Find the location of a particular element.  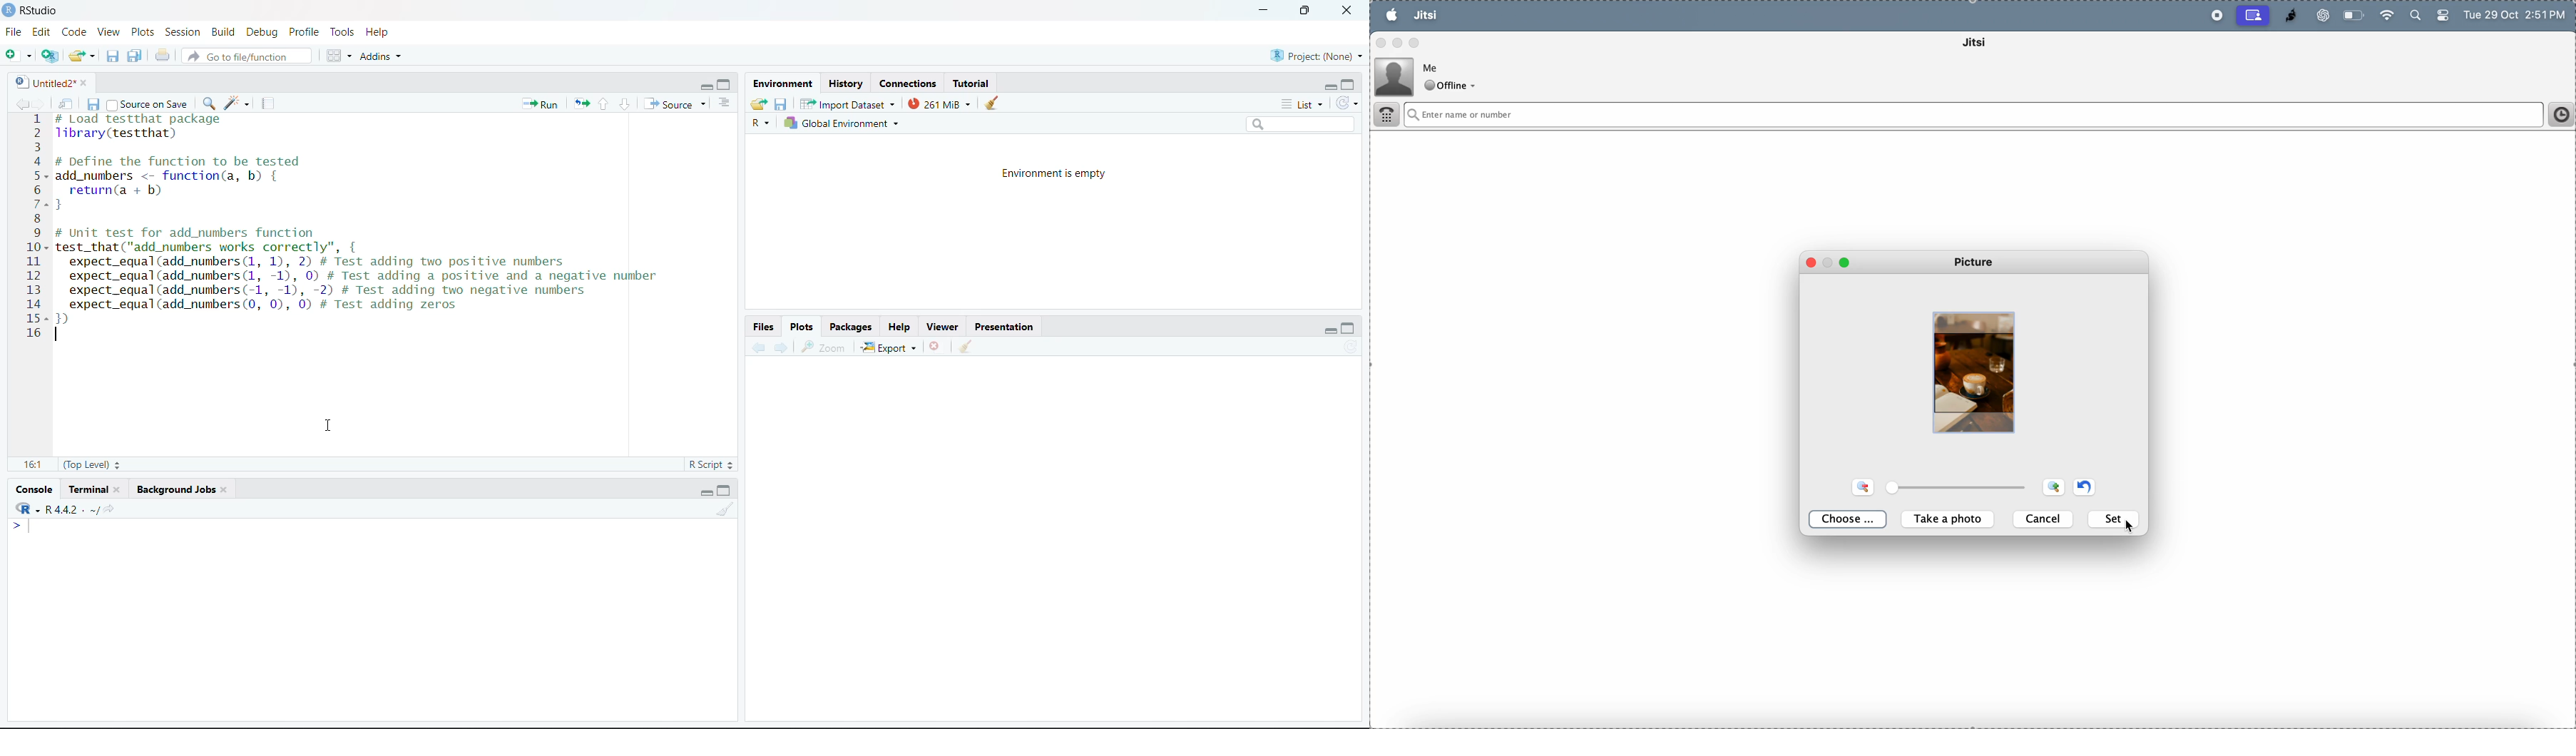

RStudio is located at coordinates (39, 11).